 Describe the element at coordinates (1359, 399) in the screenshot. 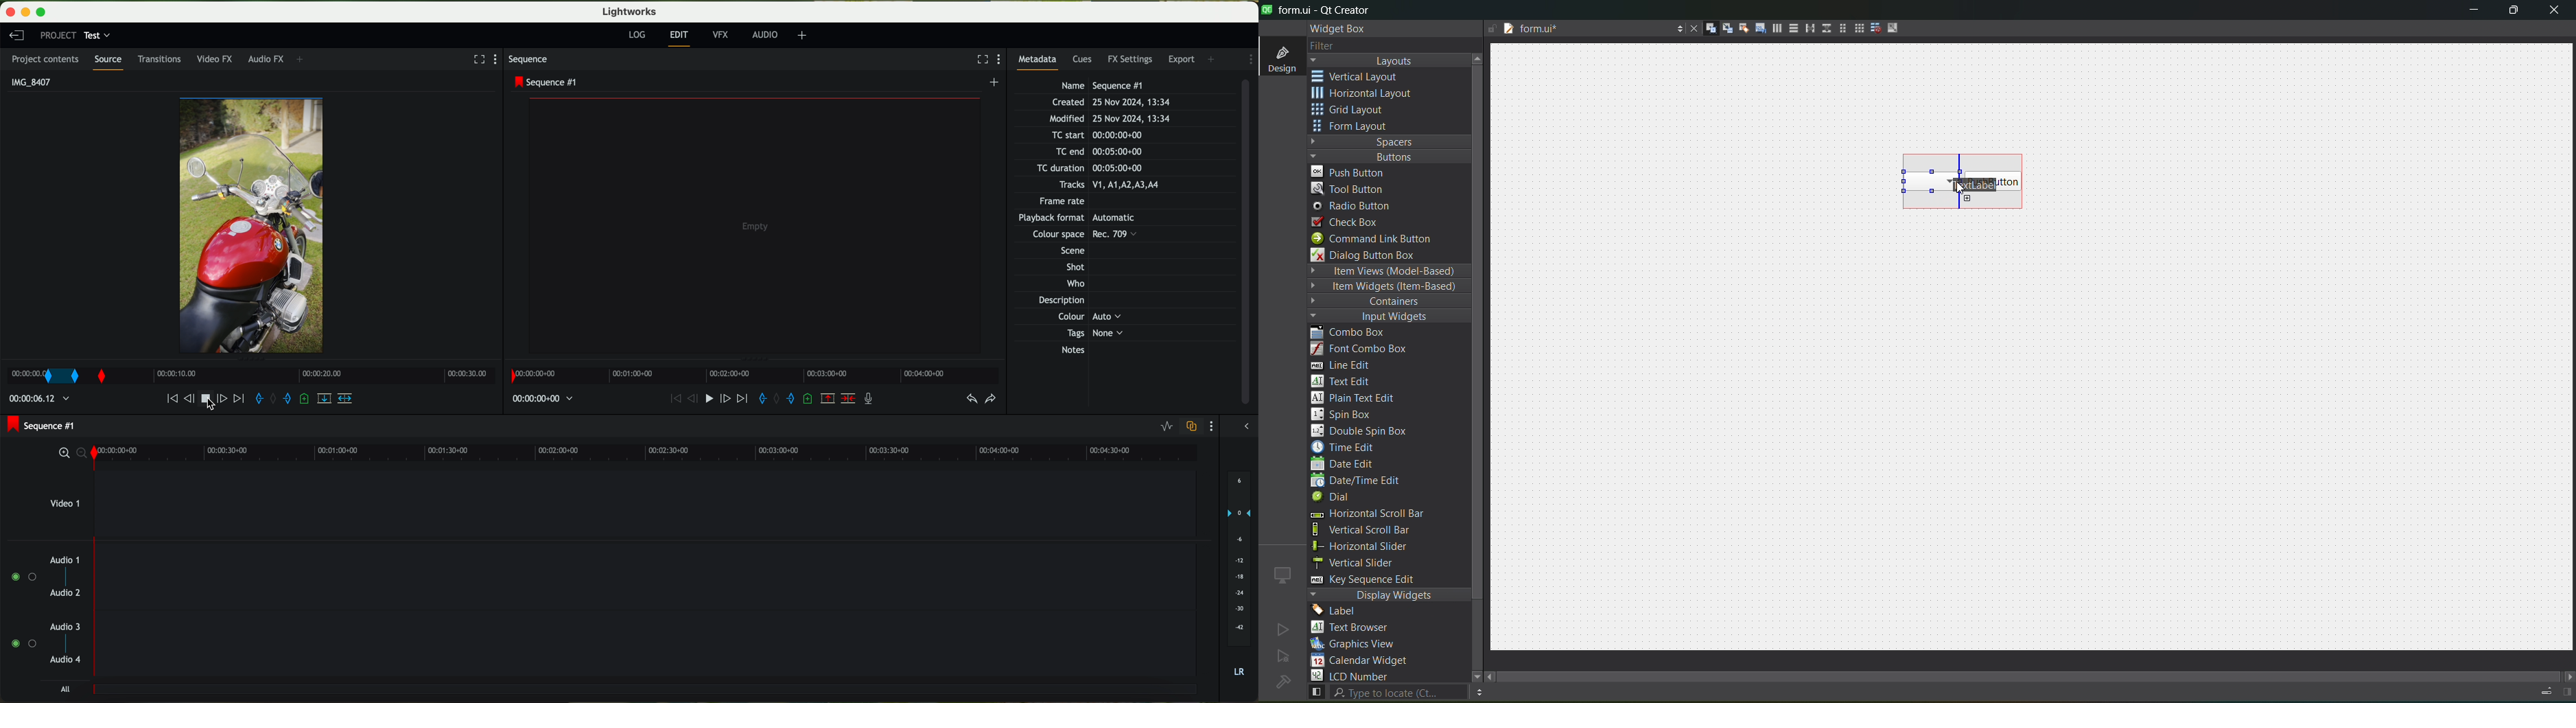

I see `plain text edit` at that location.